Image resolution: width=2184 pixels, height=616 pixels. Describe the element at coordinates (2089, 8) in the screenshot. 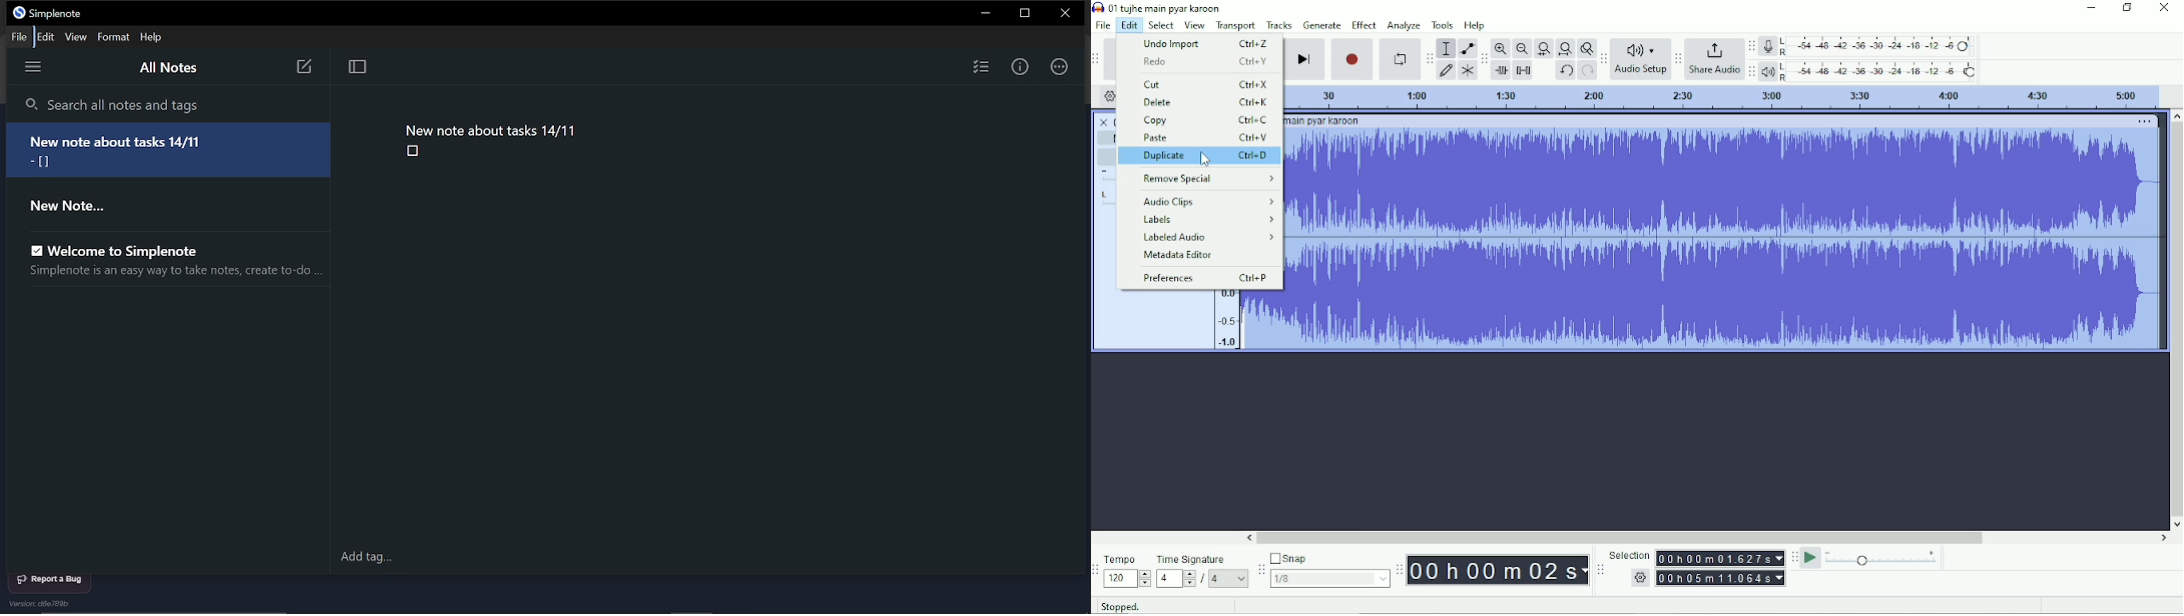

I see `Minimize` at that location.